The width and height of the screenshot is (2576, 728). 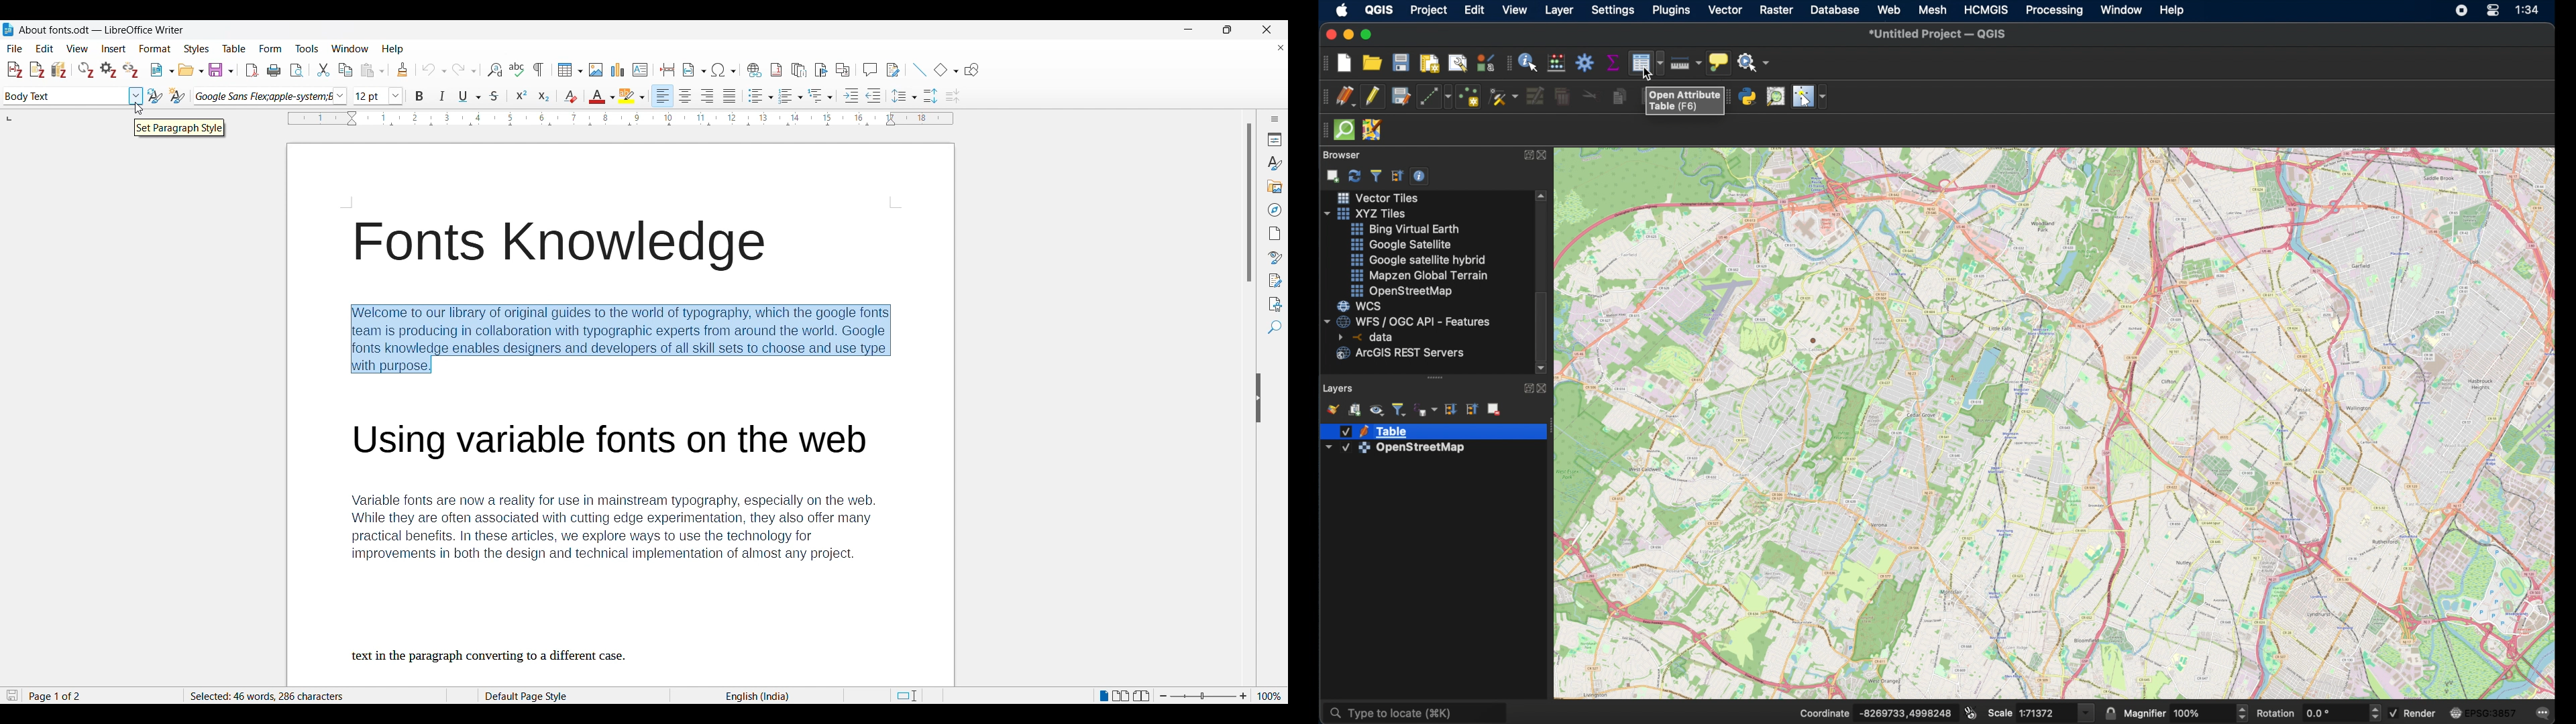 What do you see at coordinates (1355, 410) in the screenshot?
I see `add group` at bounding box center [1355, 410].